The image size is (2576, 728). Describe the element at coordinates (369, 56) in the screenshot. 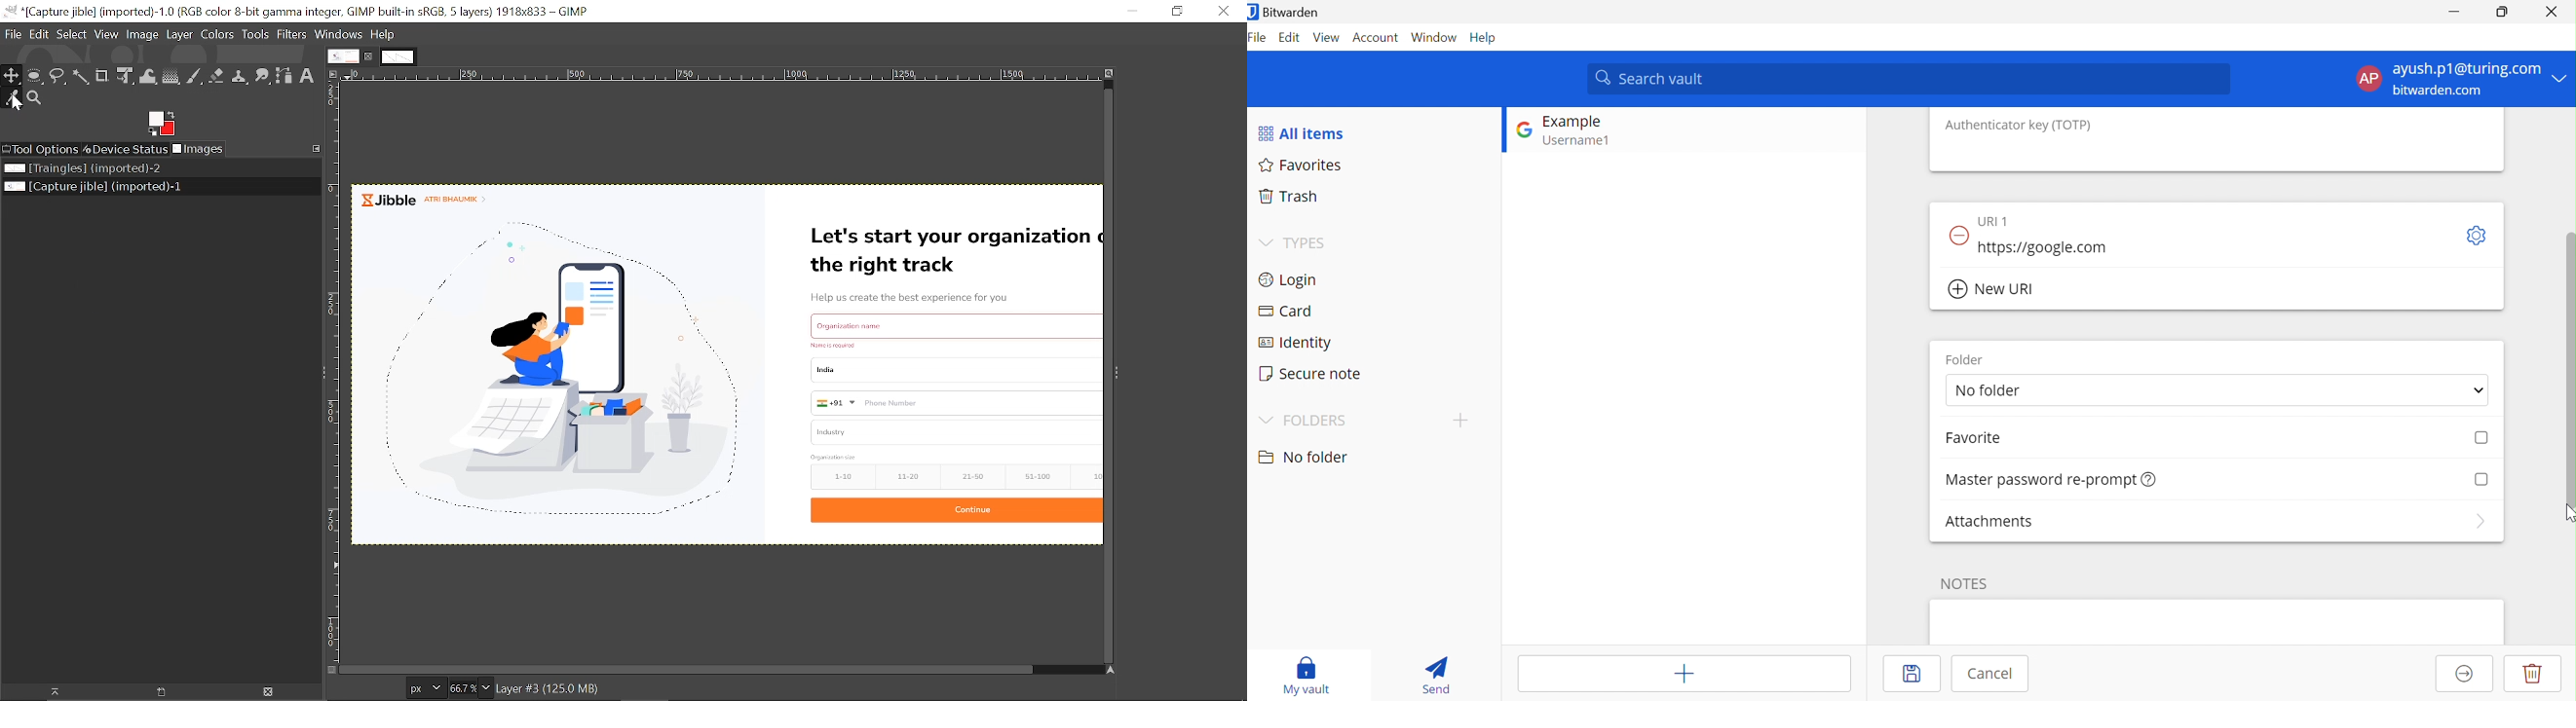

I see `Close current tab` at that location.